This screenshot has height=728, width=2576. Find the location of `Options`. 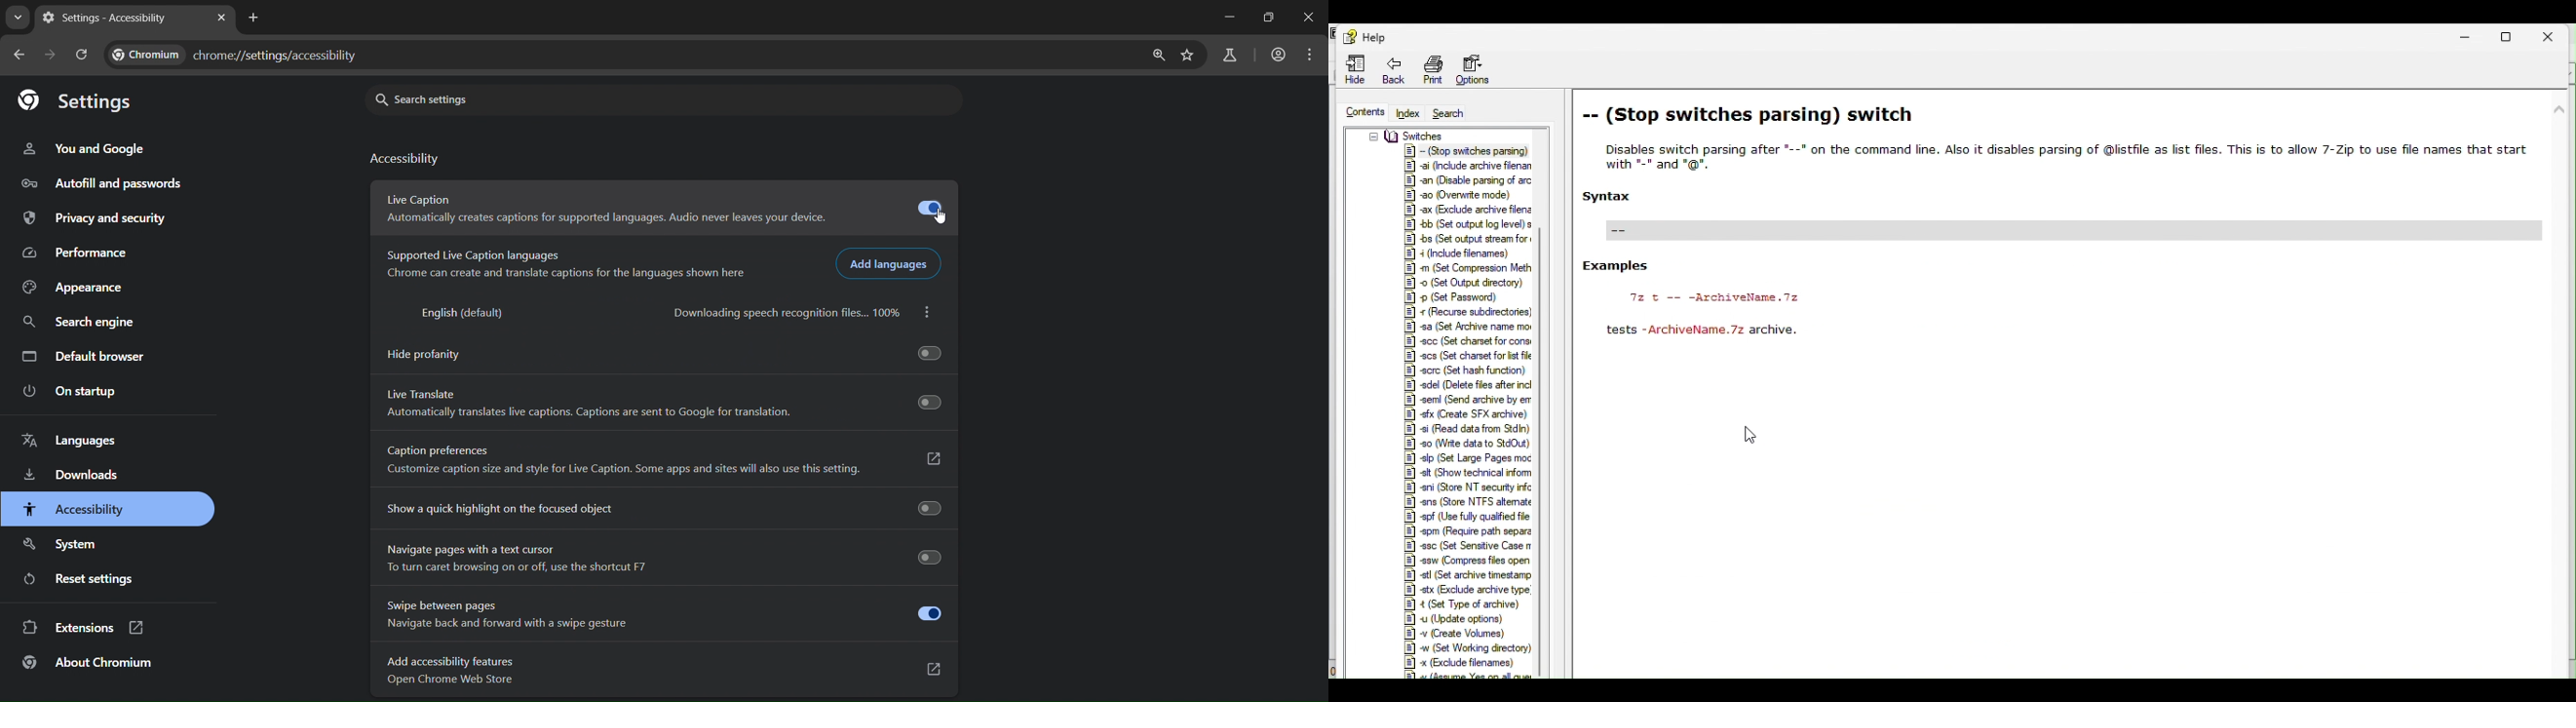

Options is located at coordinates (1478, 71).